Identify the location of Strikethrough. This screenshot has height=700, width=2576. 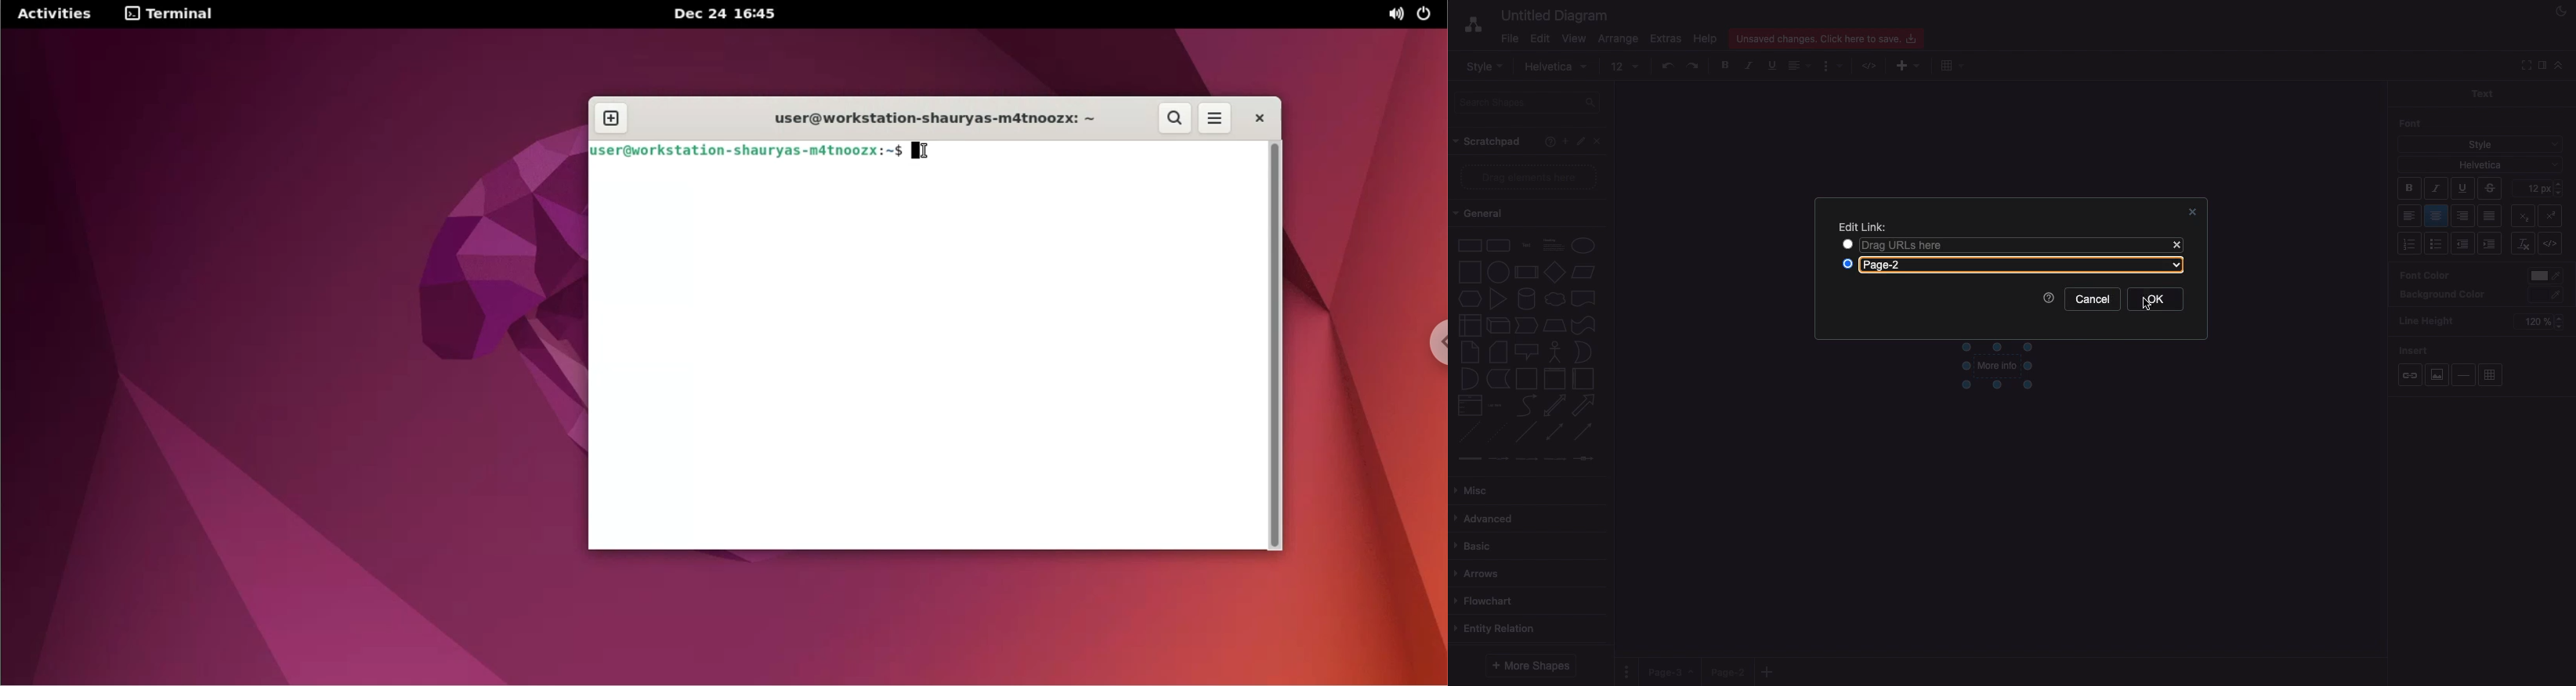
(2491, 188).